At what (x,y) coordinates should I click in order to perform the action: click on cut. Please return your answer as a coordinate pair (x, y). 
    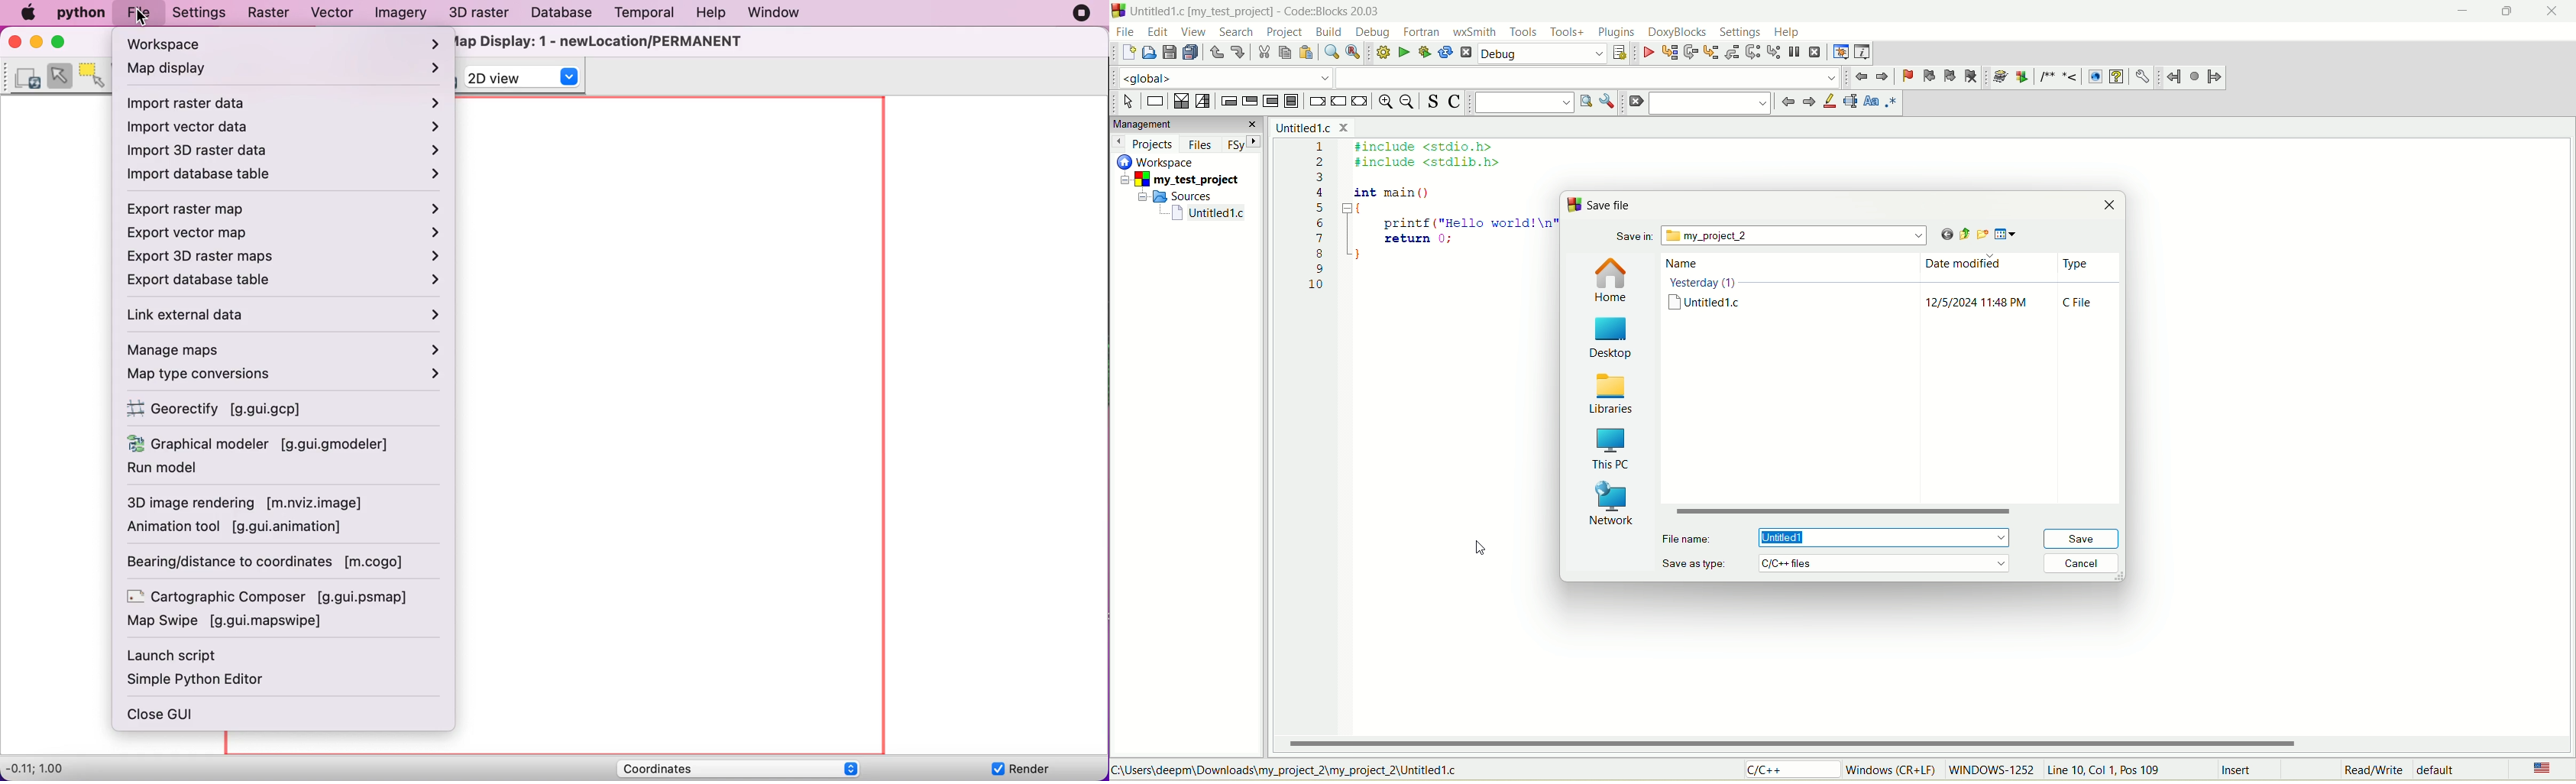
    Looking at the image, I should click on (1263, 53).